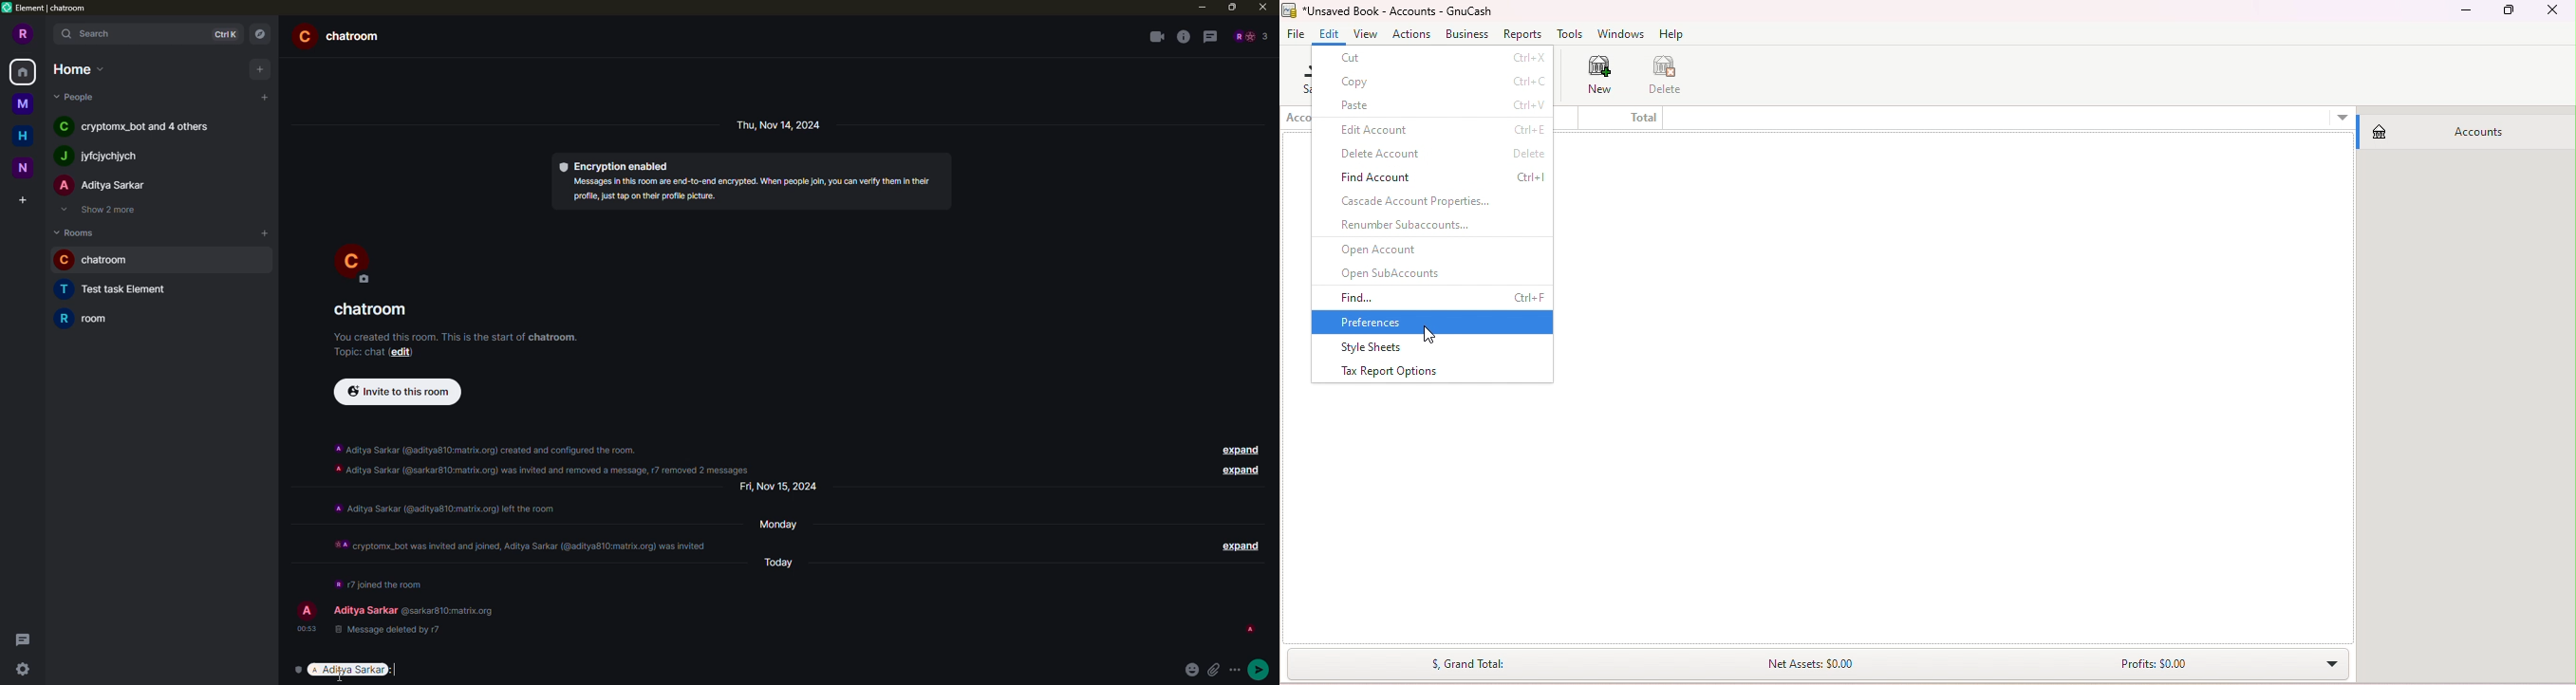  What do you see at coordinates (785, 523) in the screenshot?
I see `day` at bounding box center [785, 523].